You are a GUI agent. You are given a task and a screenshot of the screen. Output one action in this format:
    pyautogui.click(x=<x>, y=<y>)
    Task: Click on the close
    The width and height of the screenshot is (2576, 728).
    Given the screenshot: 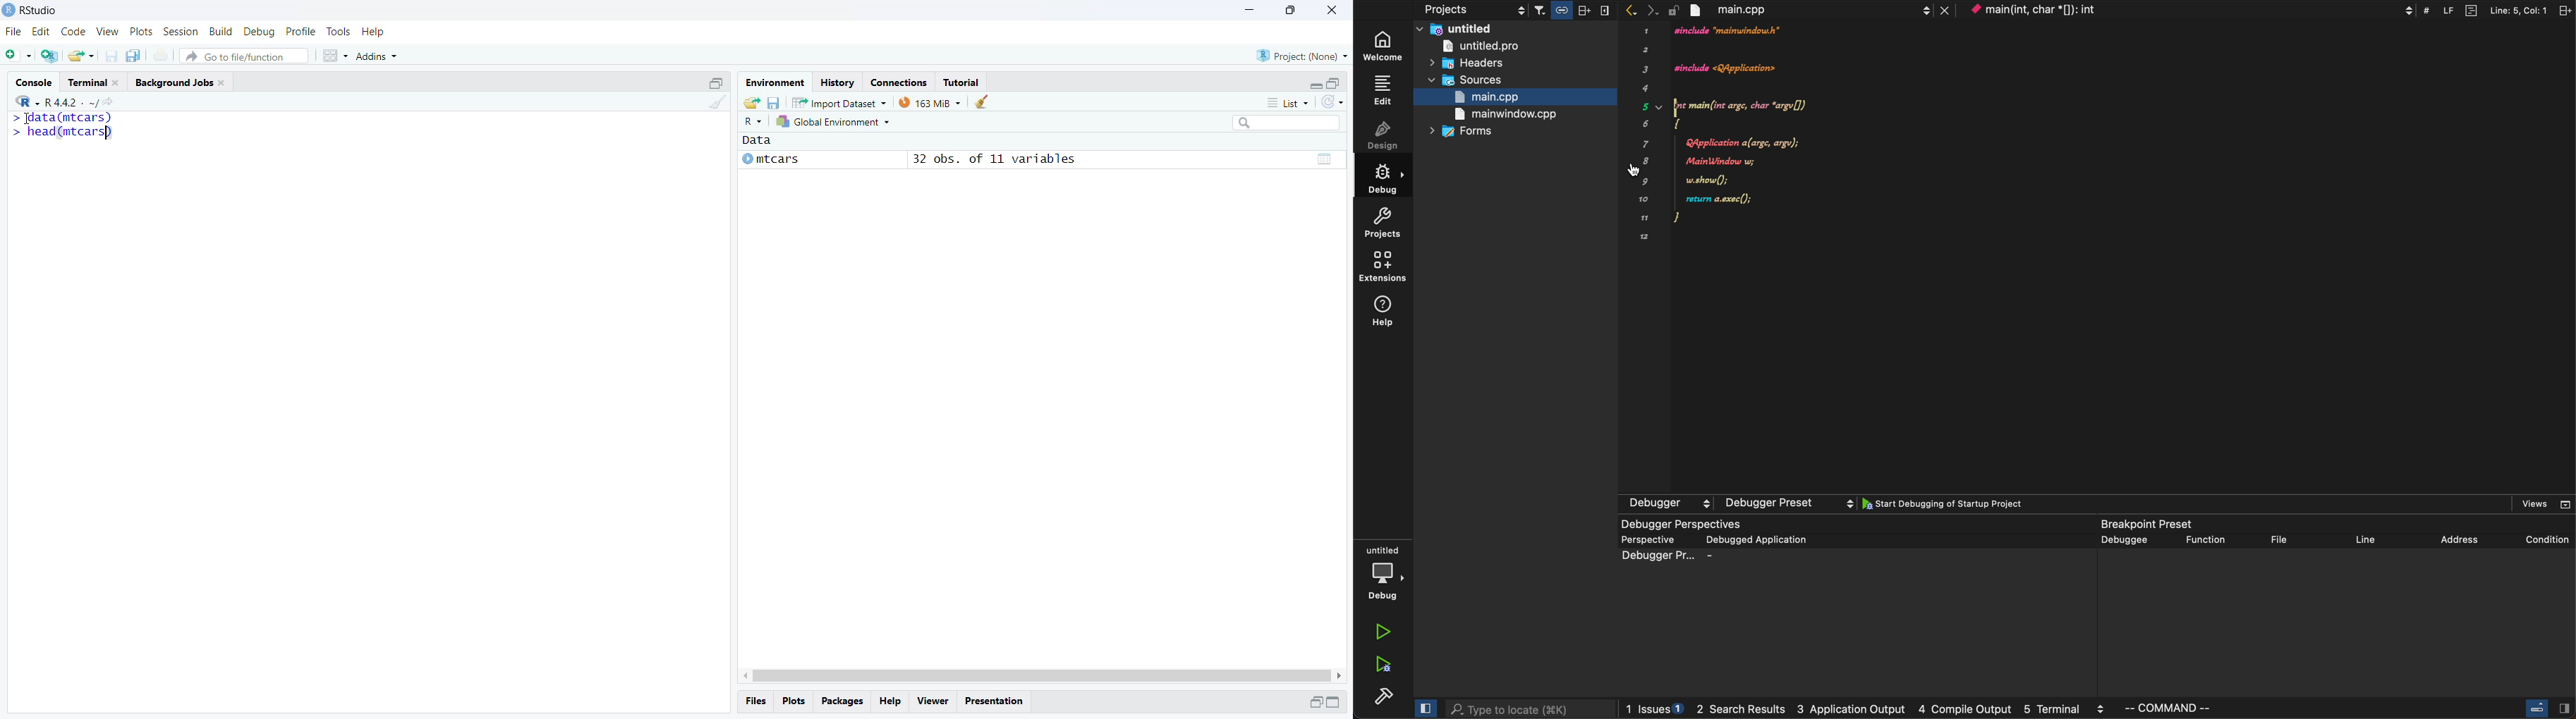 What is the action you would take?
    pyautogui.click(x=221, y=82)
    